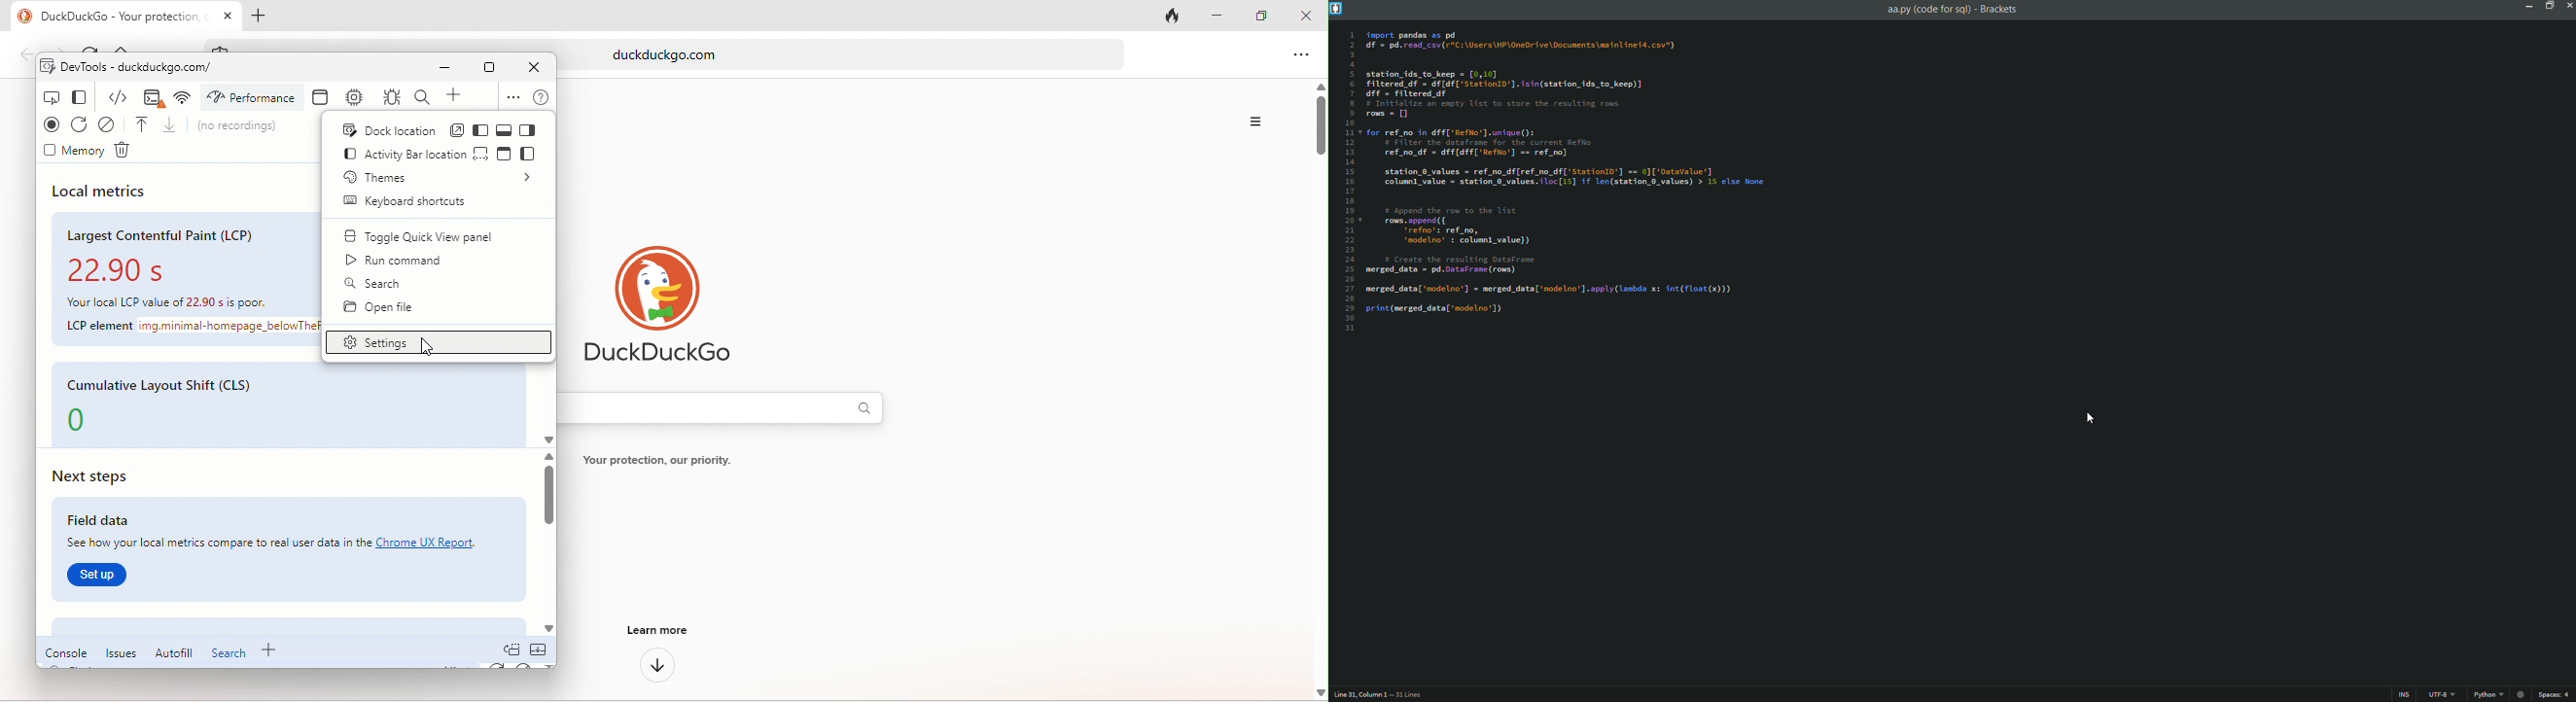 The image size is (2576, 728). Describe the element at coordinates (1336, 8) in the screenshot. I see `app icon` at that location.